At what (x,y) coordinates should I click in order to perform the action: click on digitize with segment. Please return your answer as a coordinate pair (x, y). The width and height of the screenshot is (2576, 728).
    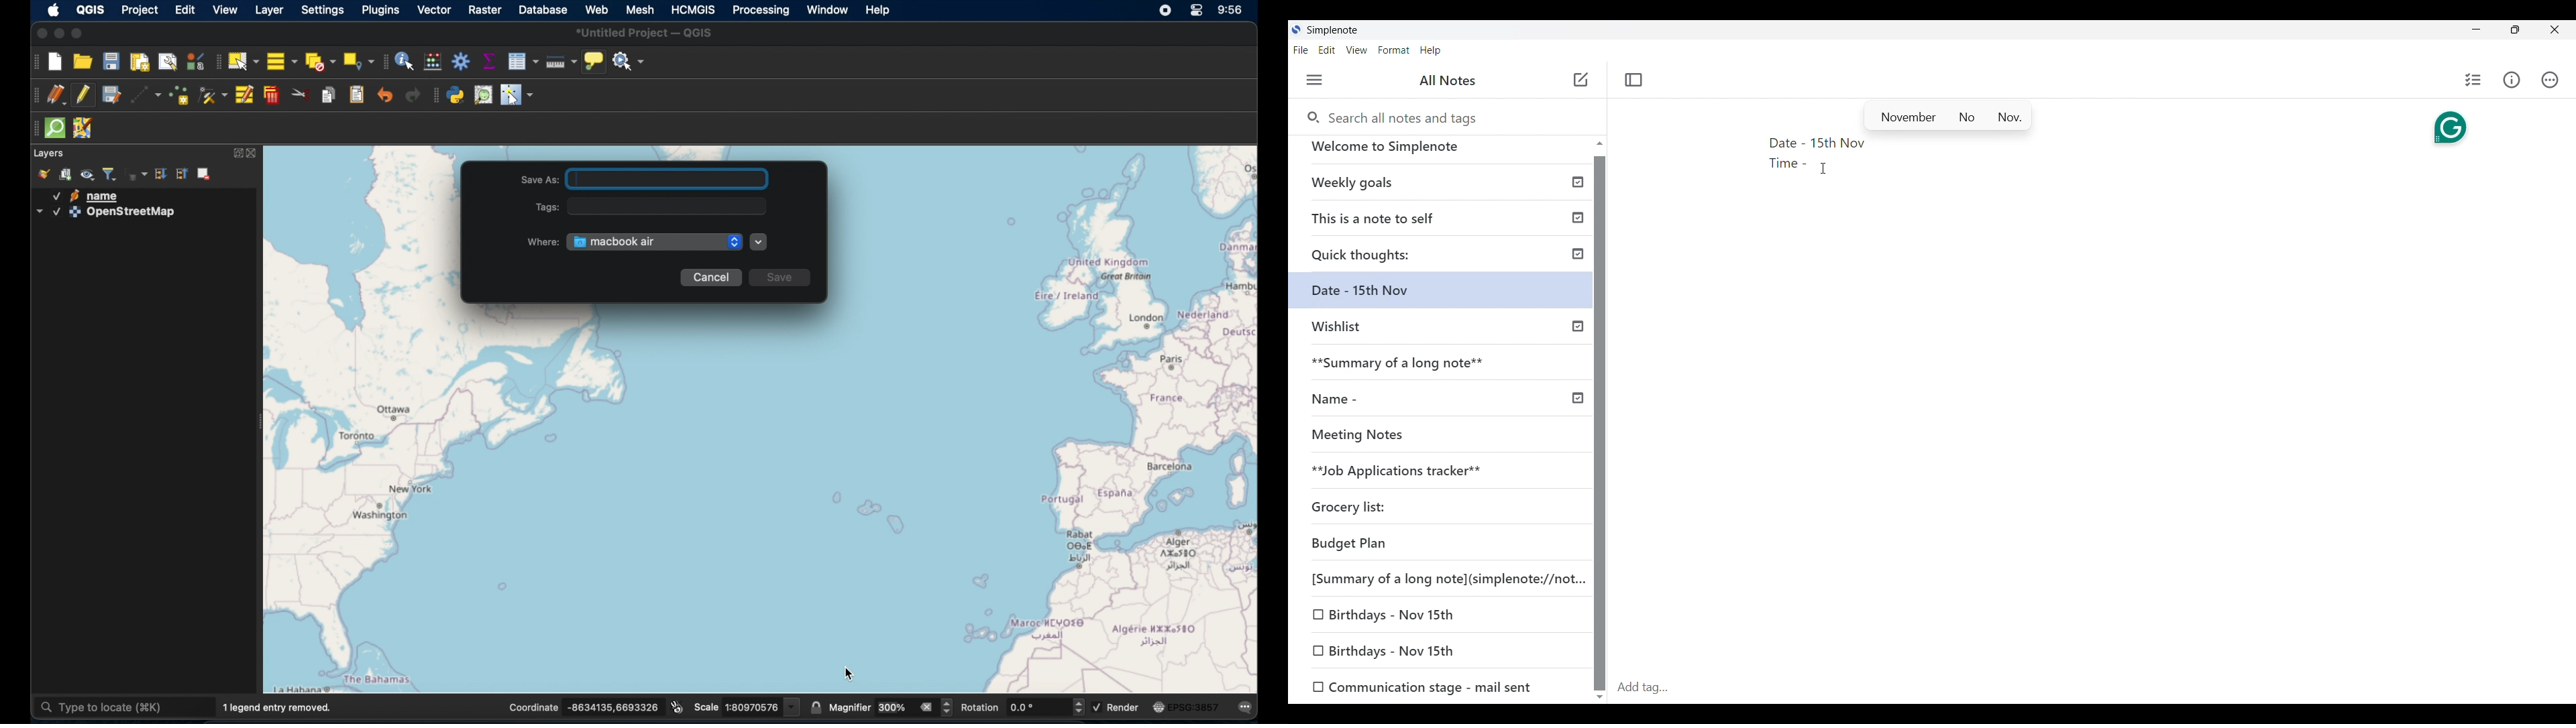
    Looking at the image, I should click on (146, 97).